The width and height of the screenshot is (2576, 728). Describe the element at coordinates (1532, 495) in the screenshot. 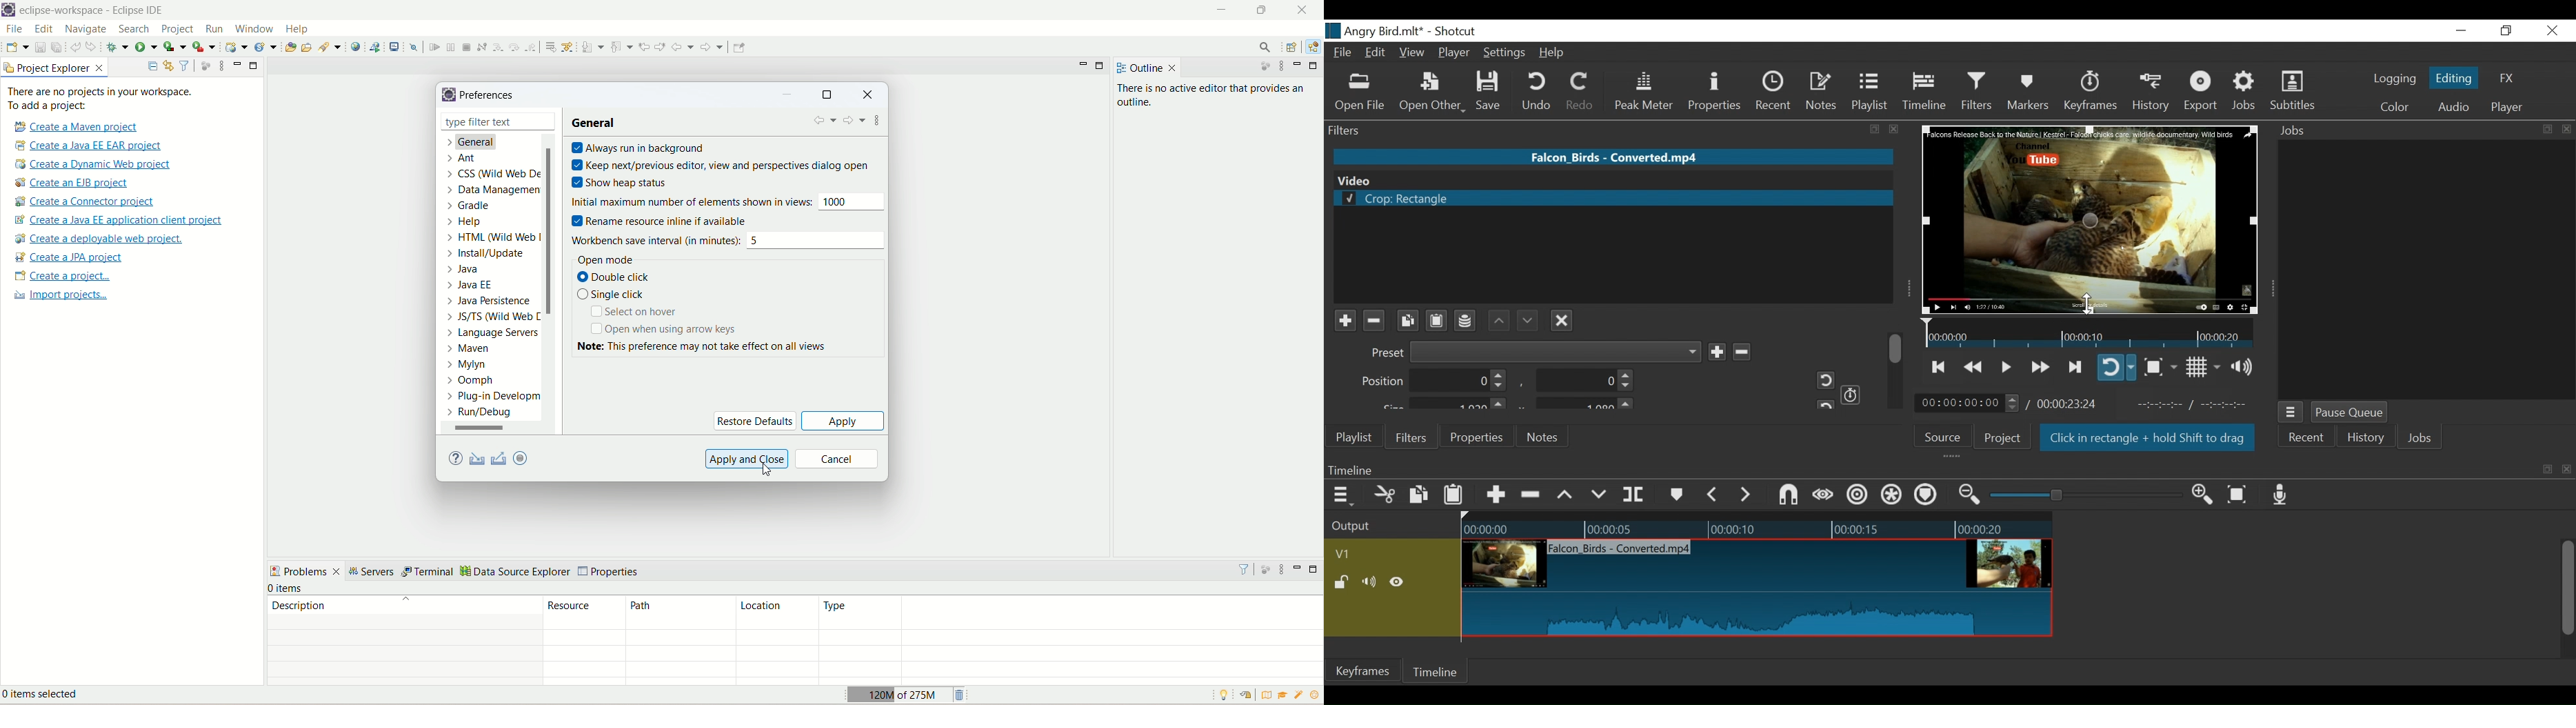

I see `Remove cut` at that location.